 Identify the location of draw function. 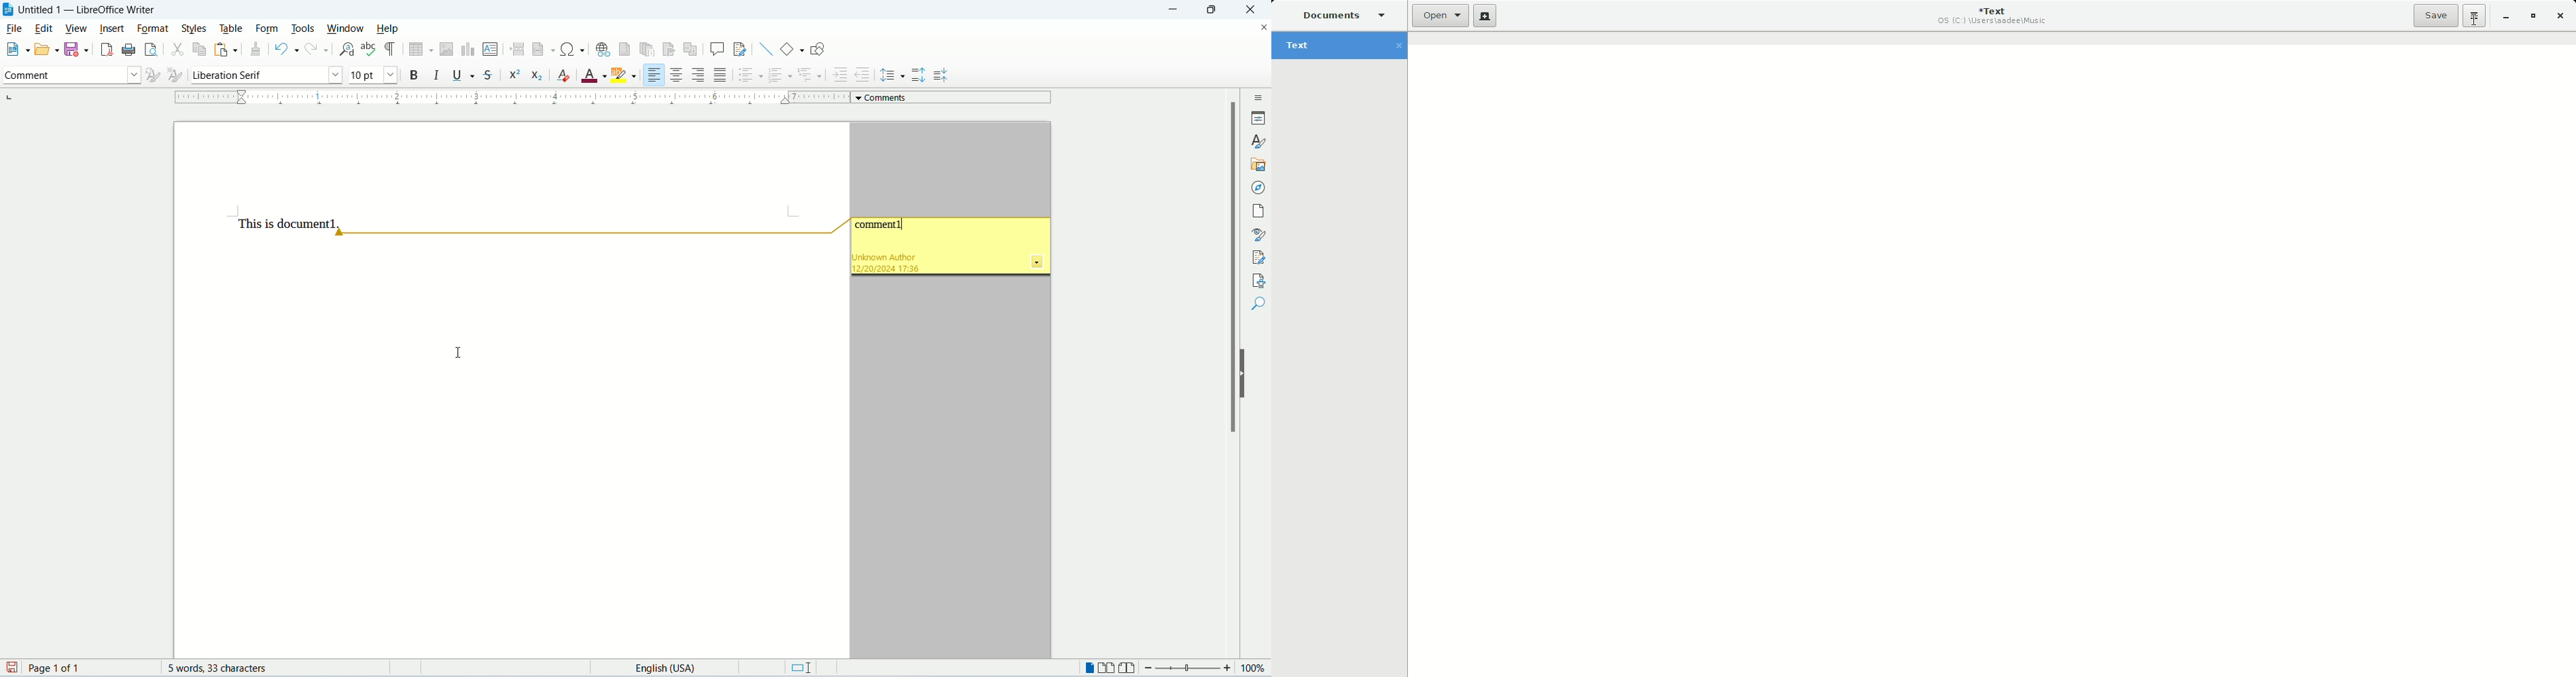
(817, 48).